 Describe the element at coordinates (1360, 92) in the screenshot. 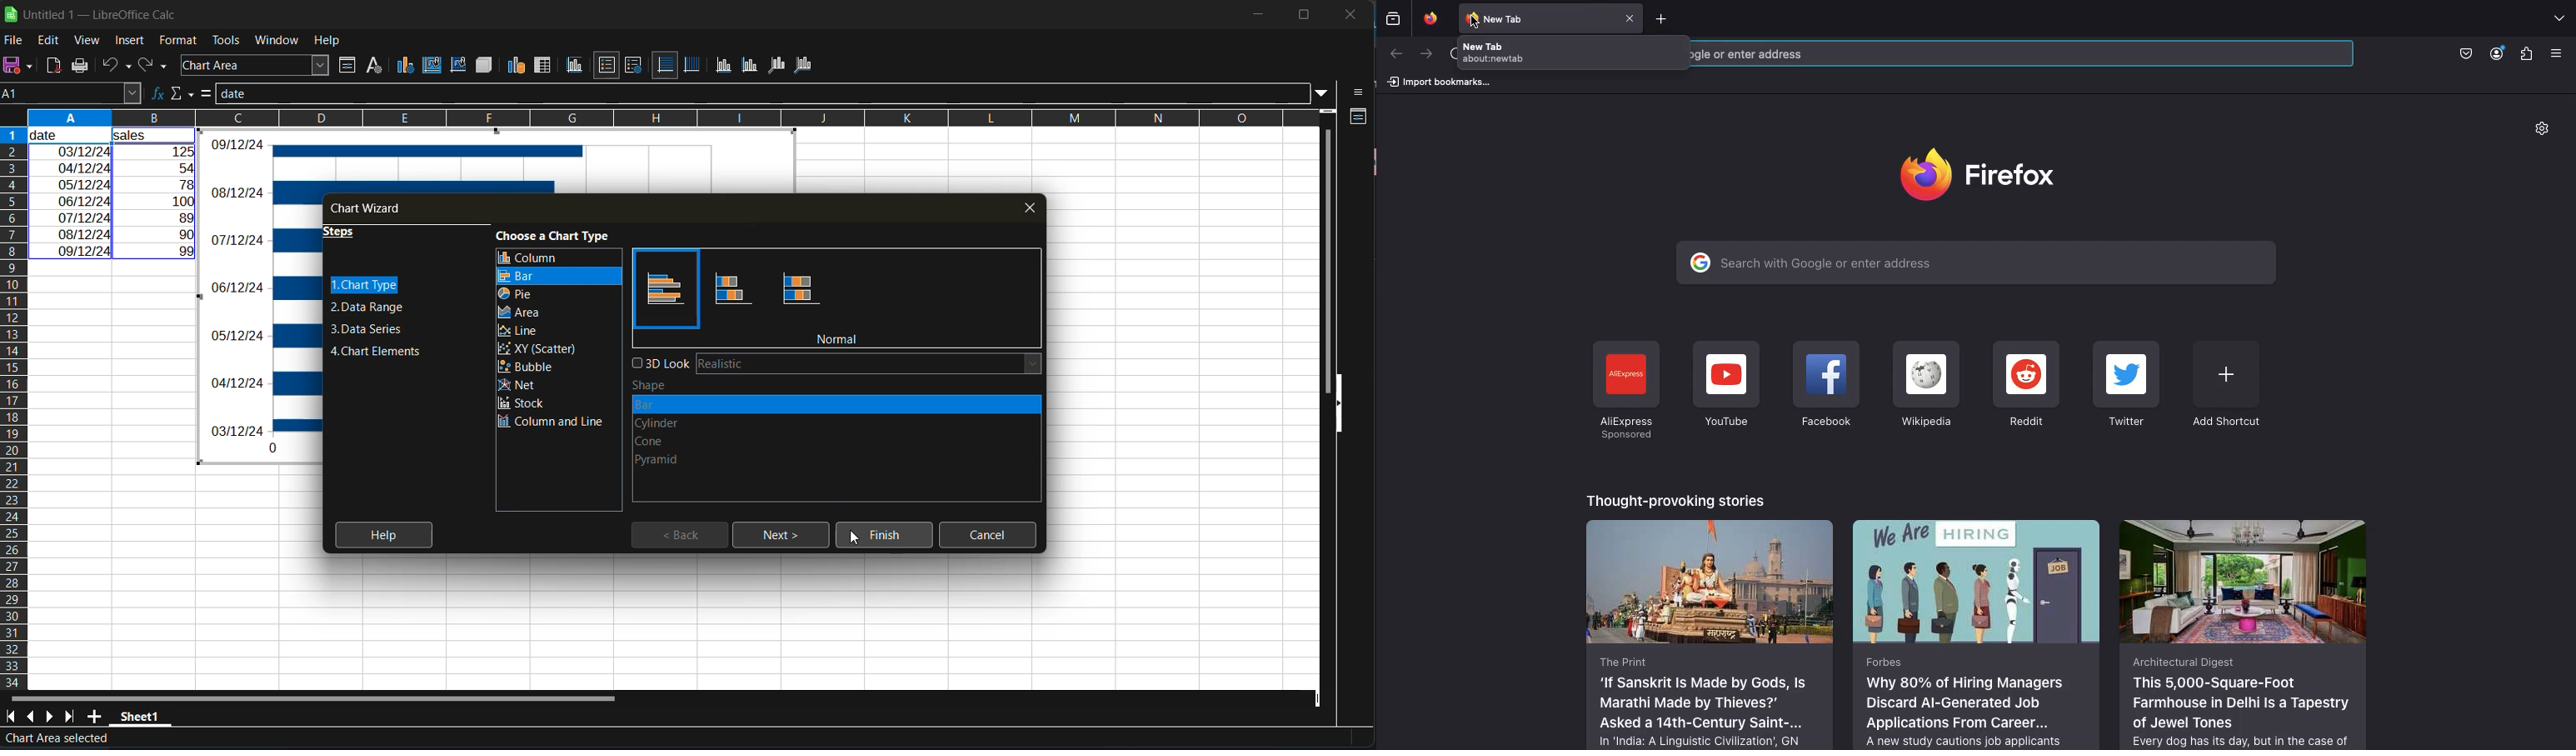

I see `side bar settings` at that location.